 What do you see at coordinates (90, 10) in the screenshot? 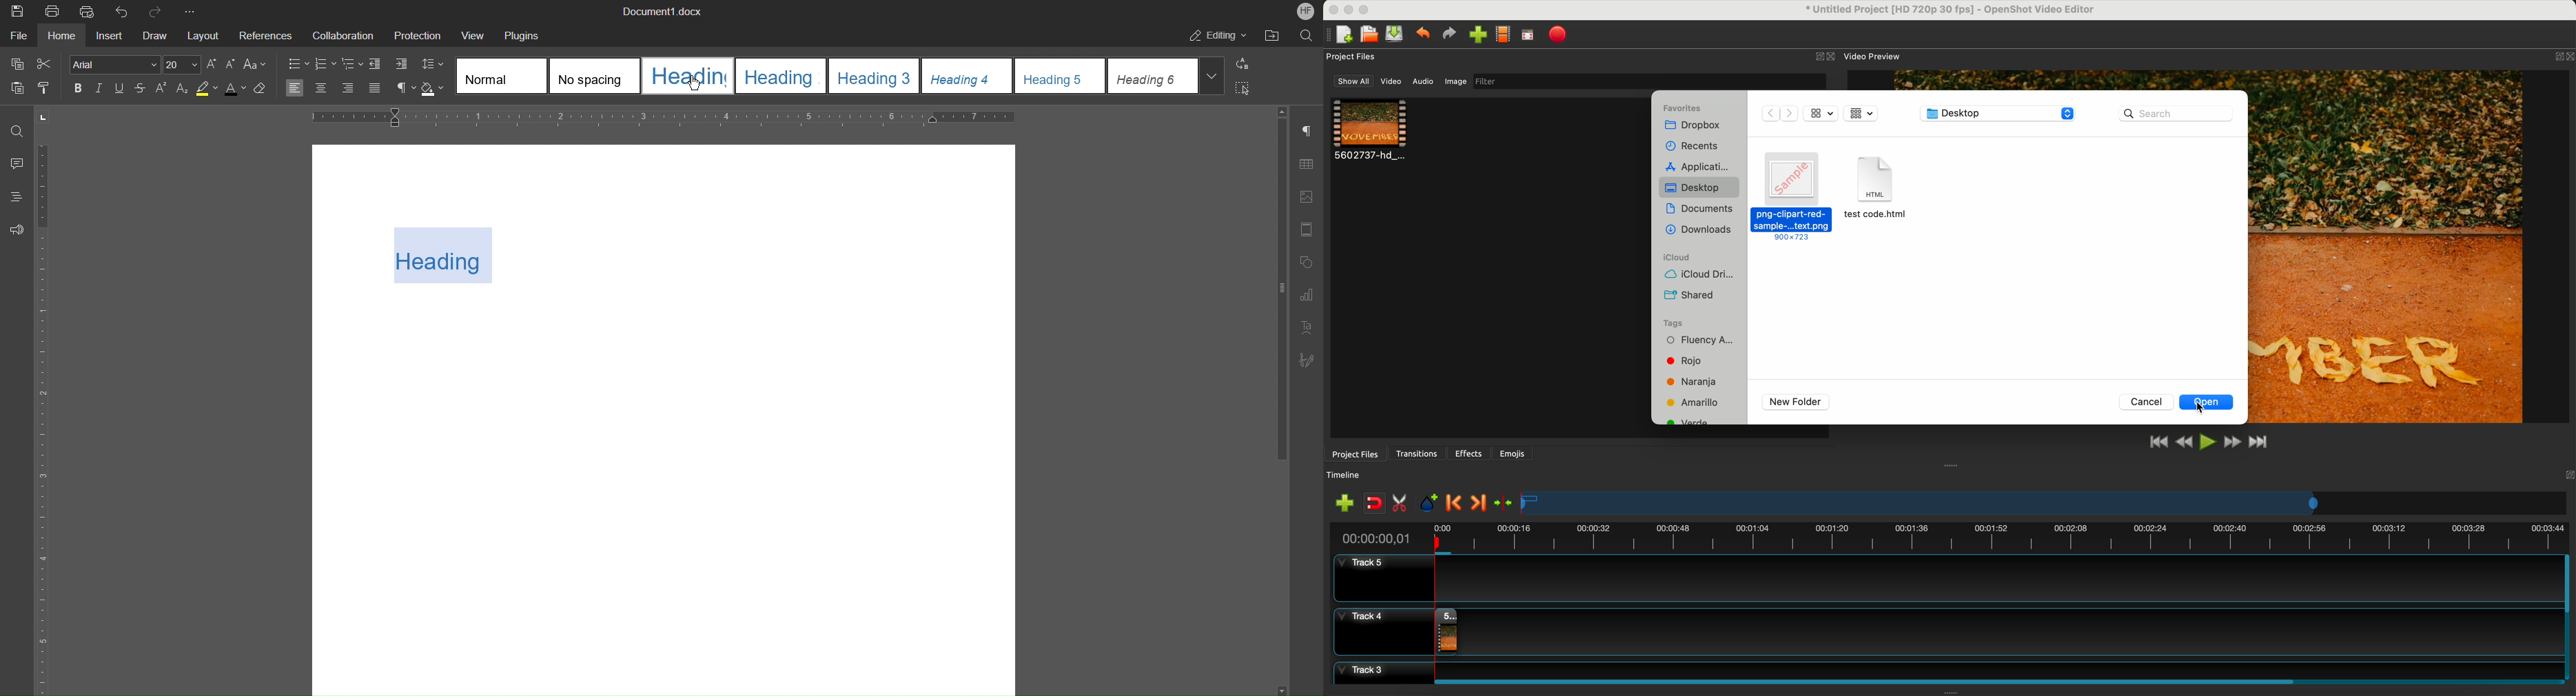
I see `Quick Print` at bounding box center [90, 10].